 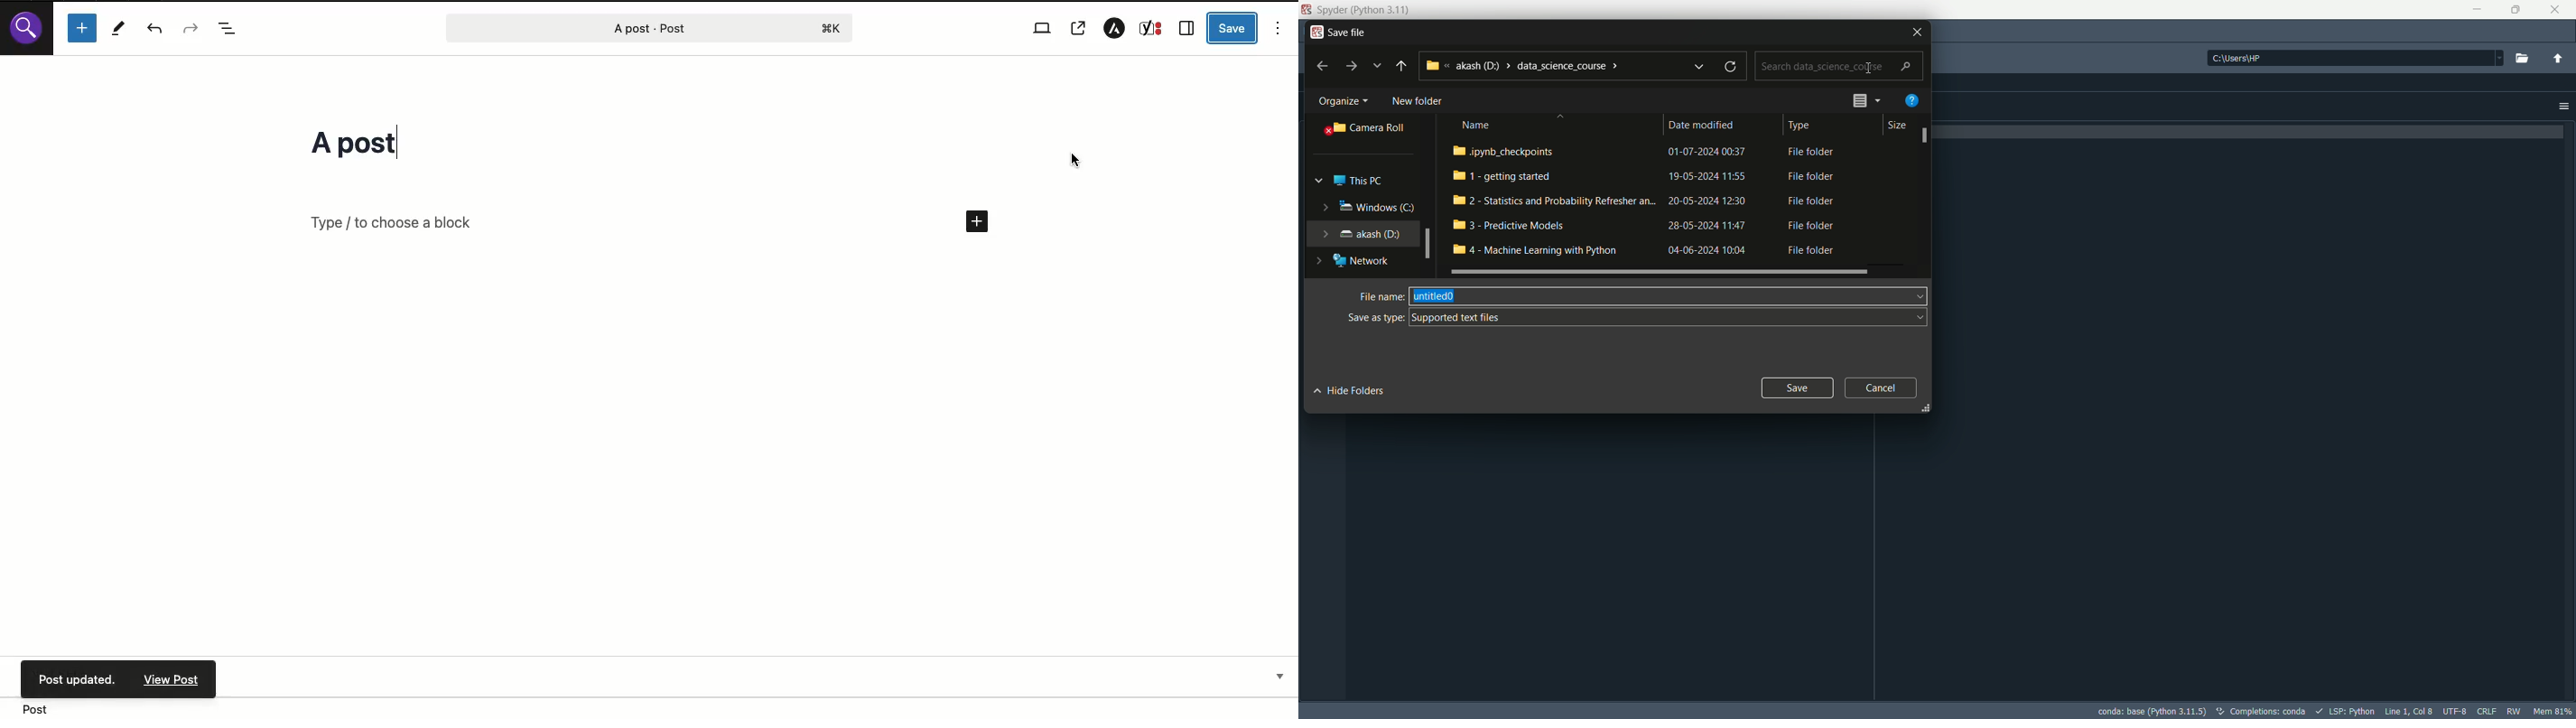 What do you see at coordinates (1698, 67) in the screenshot?
I see `previous locations` at bounding box center [1698, 67].